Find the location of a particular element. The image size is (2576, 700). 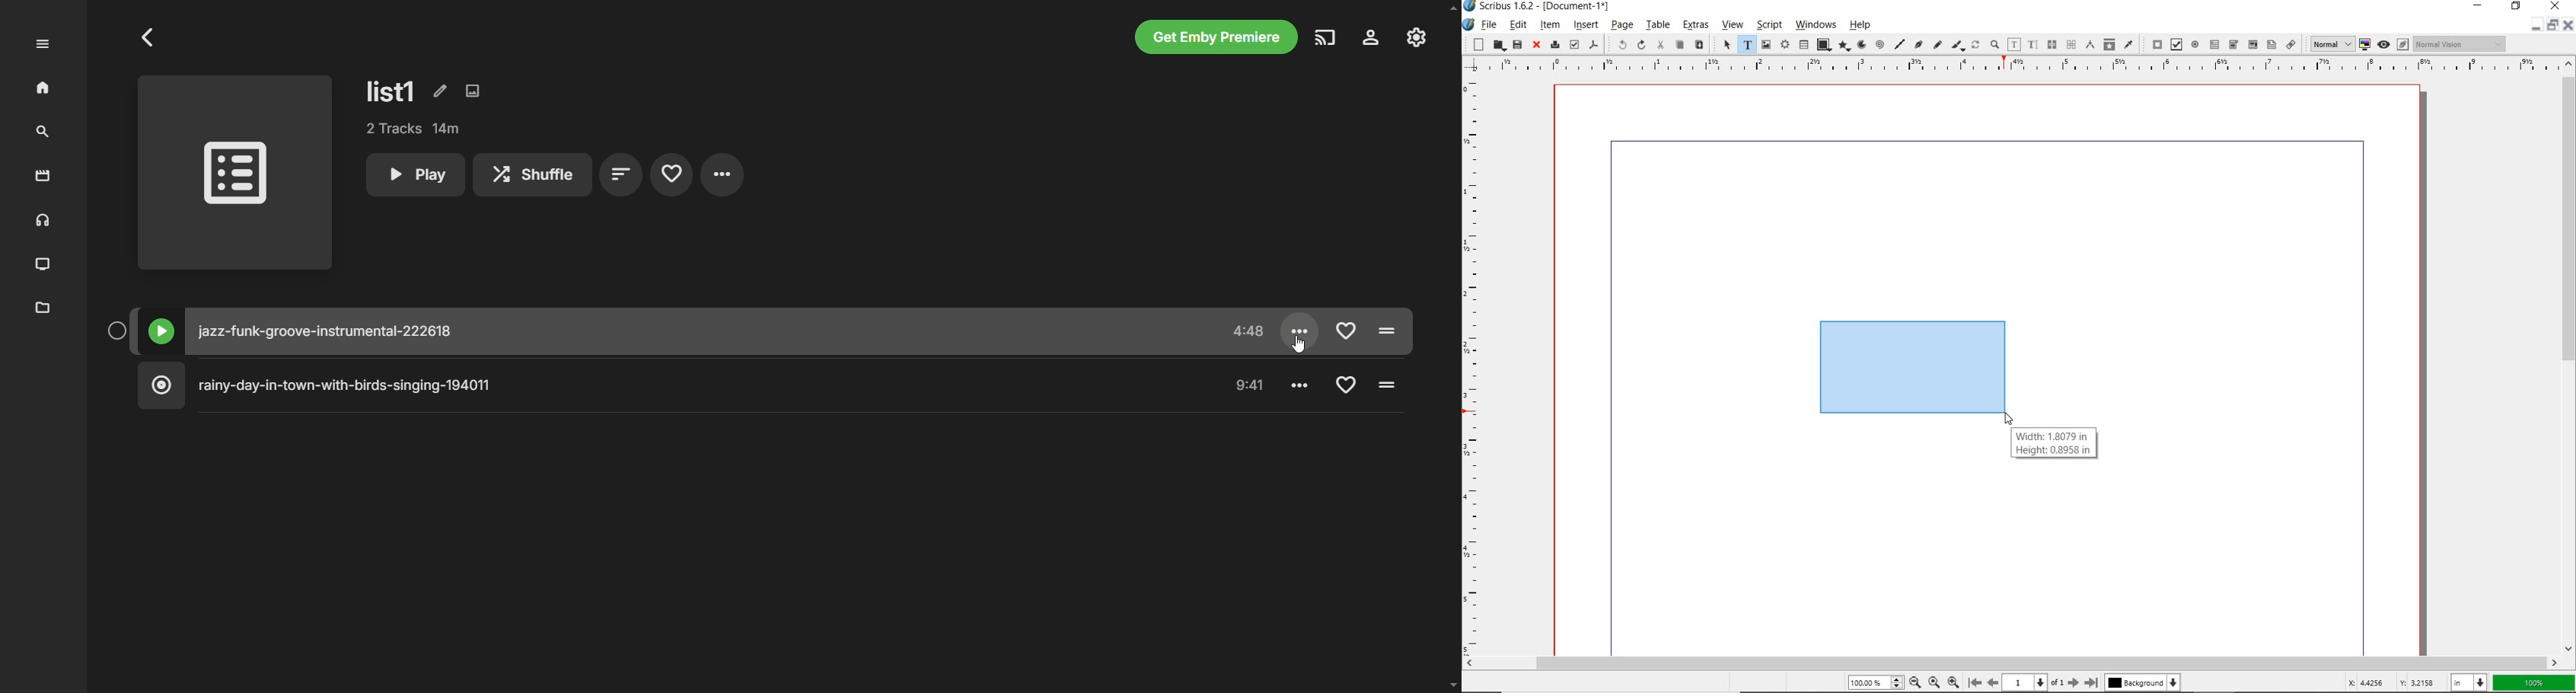

MOUSE_UP Cursor Position is located at coordinates (2010, 419).